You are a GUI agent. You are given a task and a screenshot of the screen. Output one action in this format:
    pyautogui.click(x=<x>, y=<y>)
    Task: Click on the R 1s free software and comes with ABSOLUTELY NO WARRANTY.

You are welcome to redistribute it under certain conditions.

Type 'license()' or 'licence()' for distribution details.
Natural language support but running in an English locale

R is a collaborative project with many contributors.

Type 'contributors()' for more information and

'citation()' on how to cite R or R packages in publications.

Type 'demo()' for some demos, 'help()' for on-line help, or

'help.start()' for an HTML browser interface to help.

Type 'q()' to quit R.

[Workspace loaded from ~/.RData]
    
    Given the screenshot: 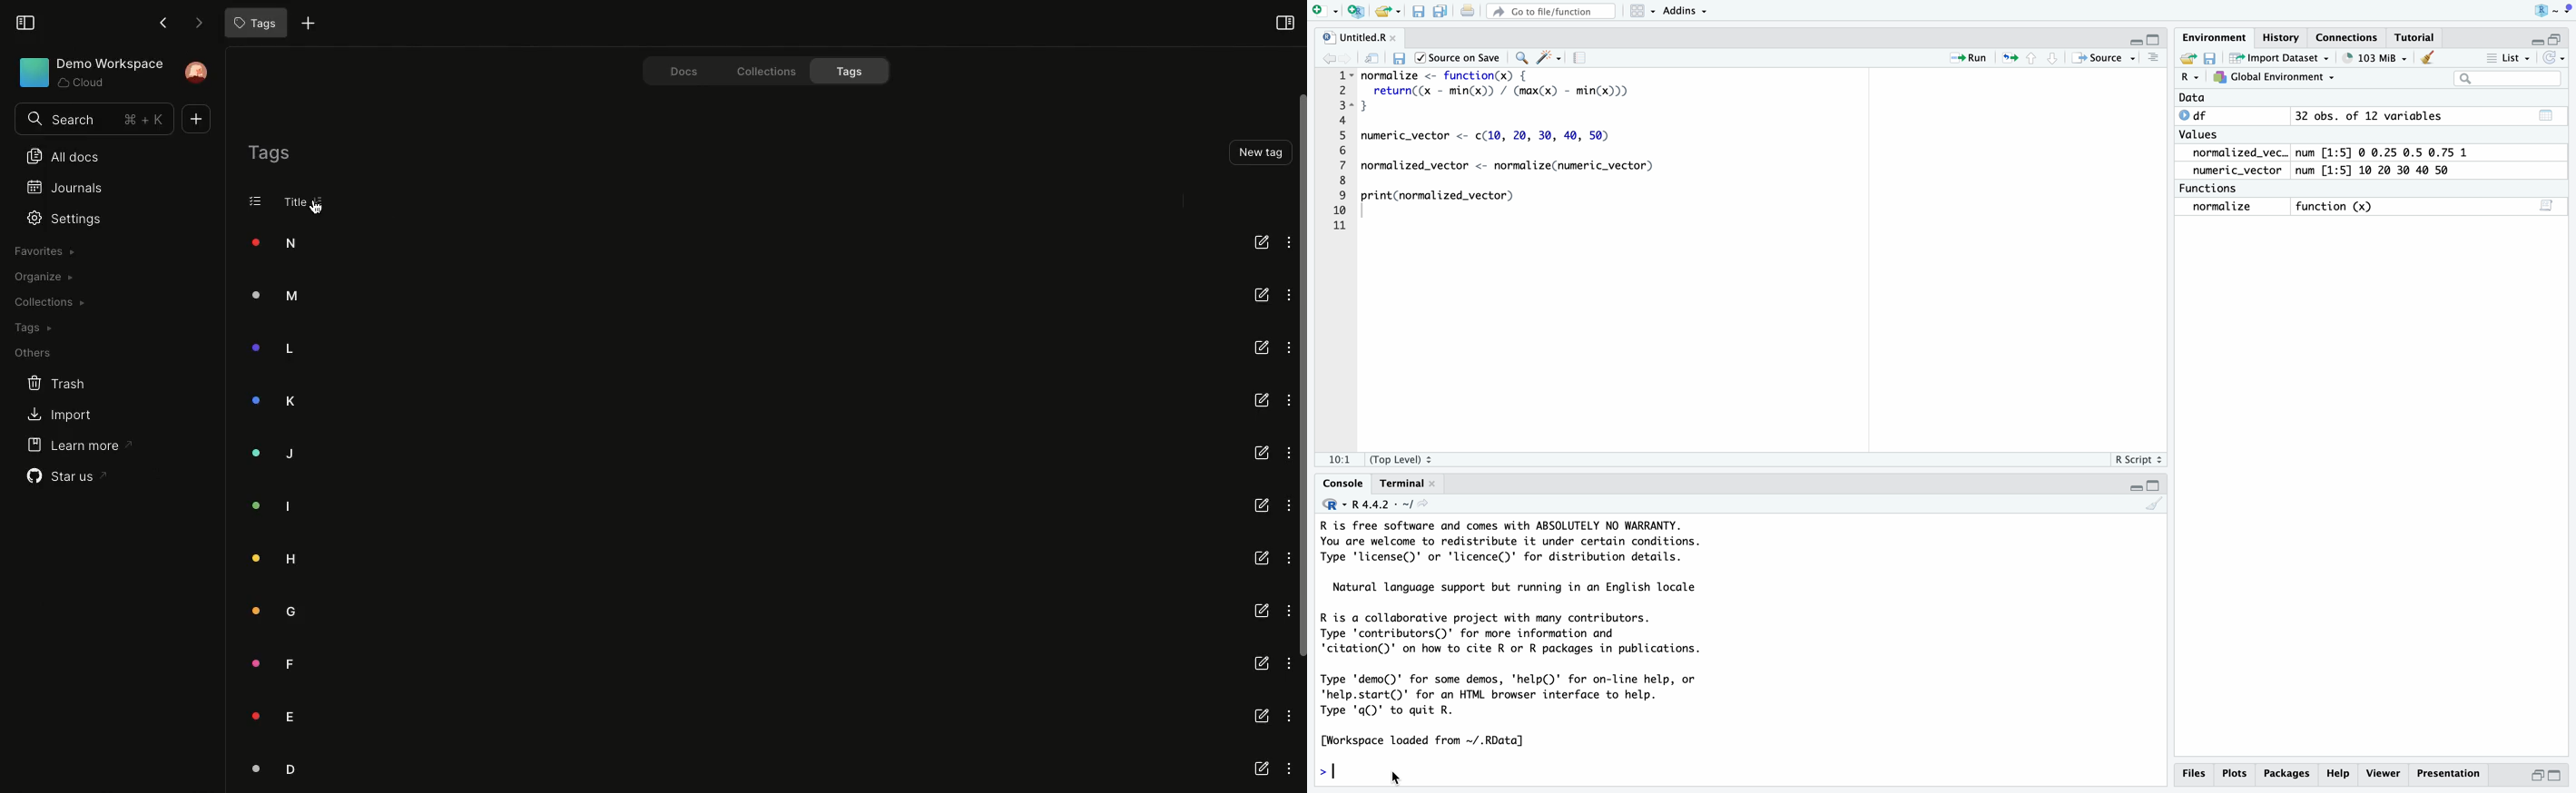 What is the action you would take?
    pyautogui.click(x=1551, y=634)
    